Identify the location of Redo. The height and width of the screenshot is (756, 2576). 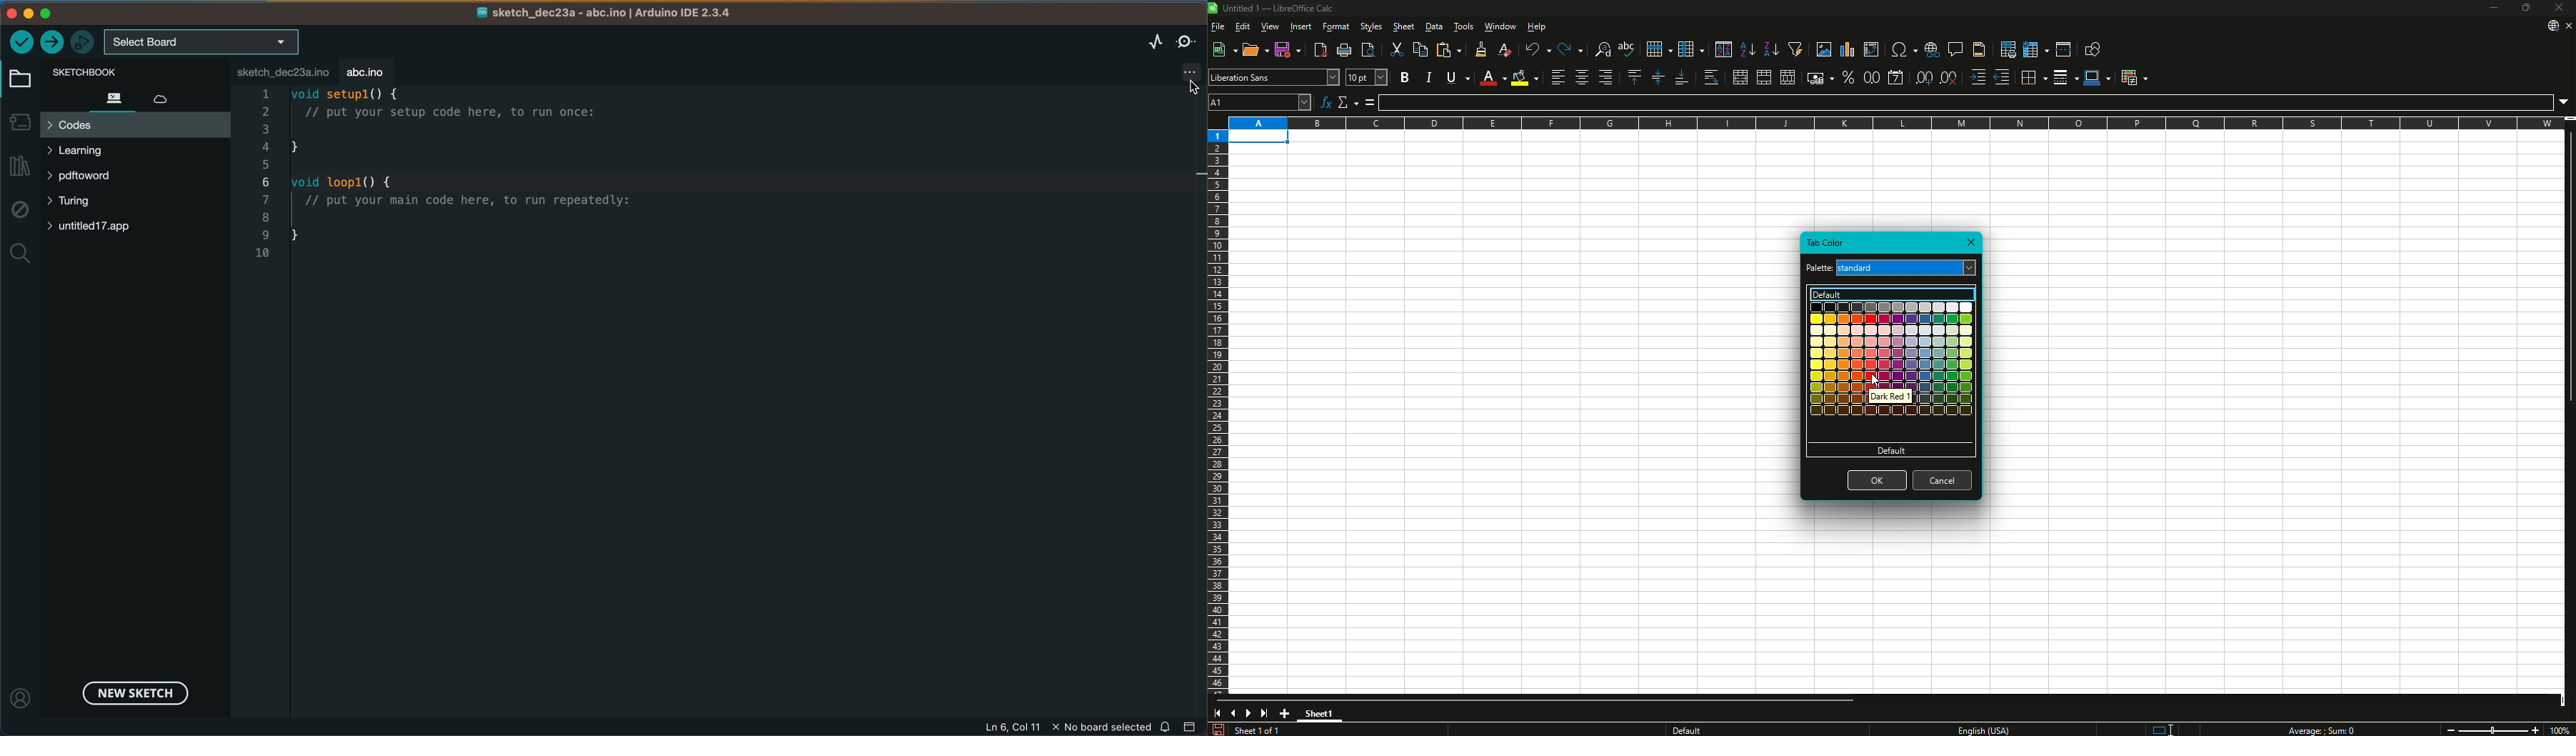
(1571, 49).